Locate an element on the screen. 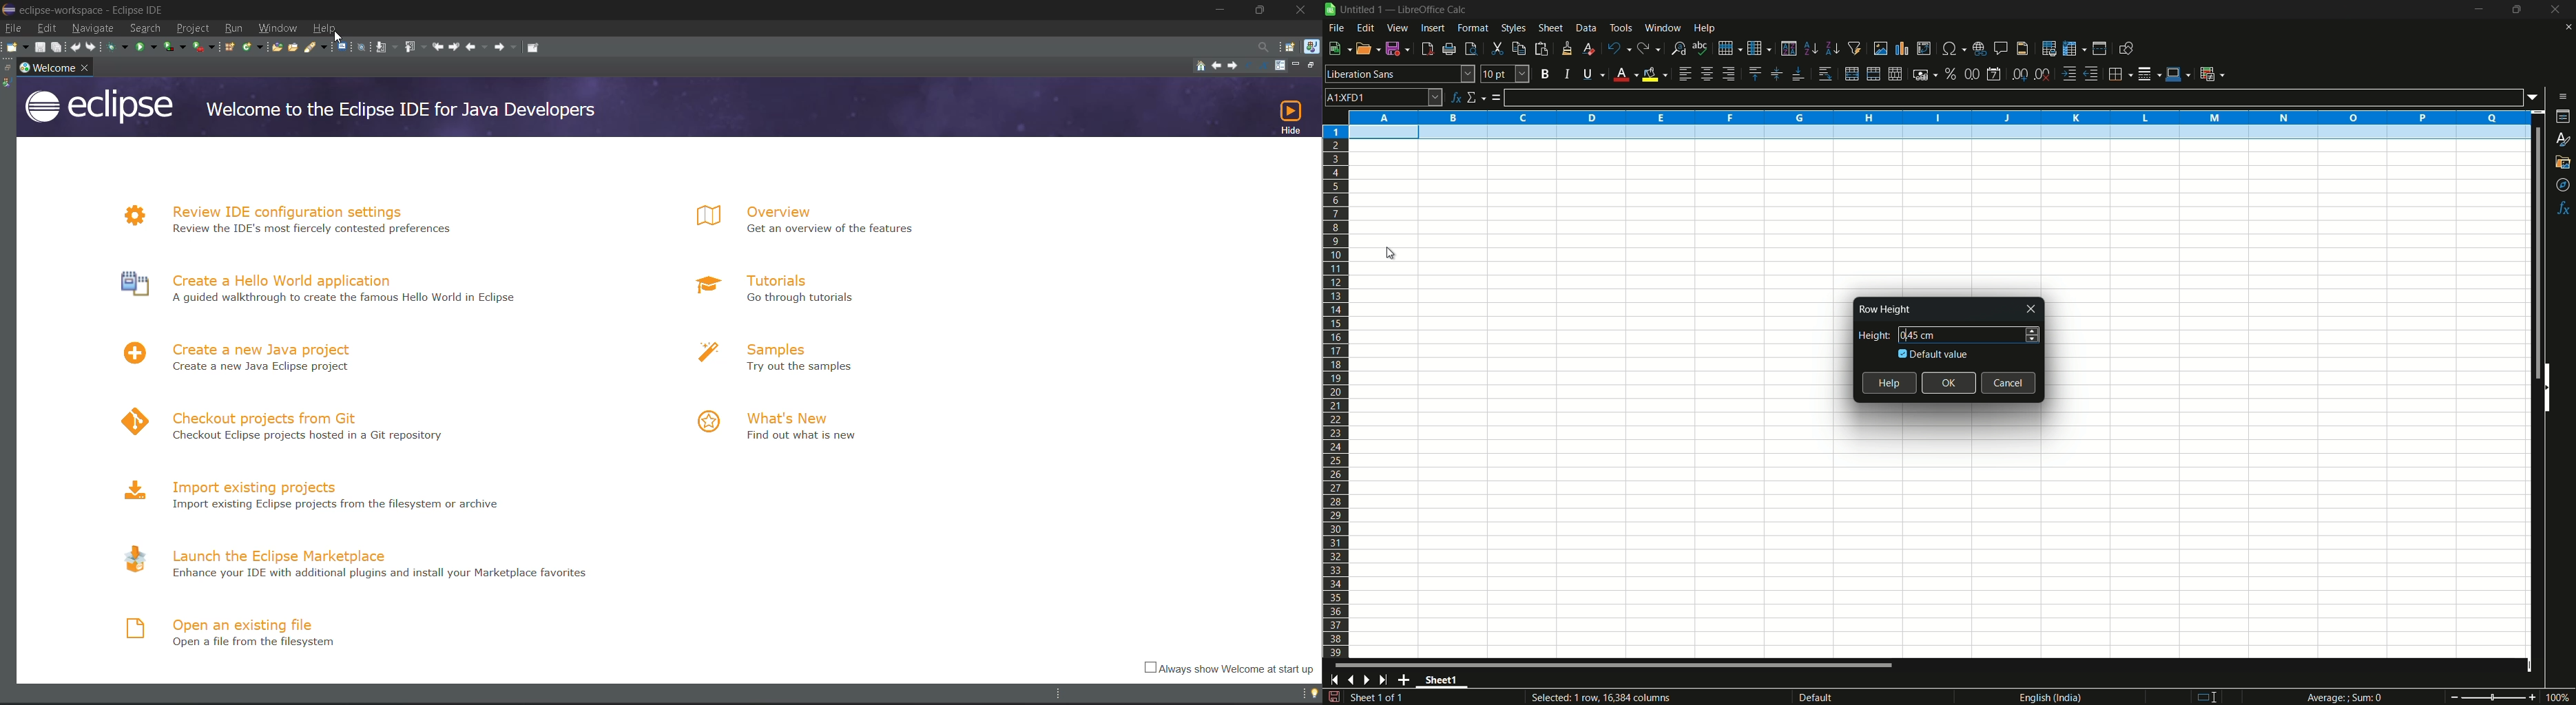 The image size is (2576, 728). insert or edit pivot table is located at coordinates (1923, 48).